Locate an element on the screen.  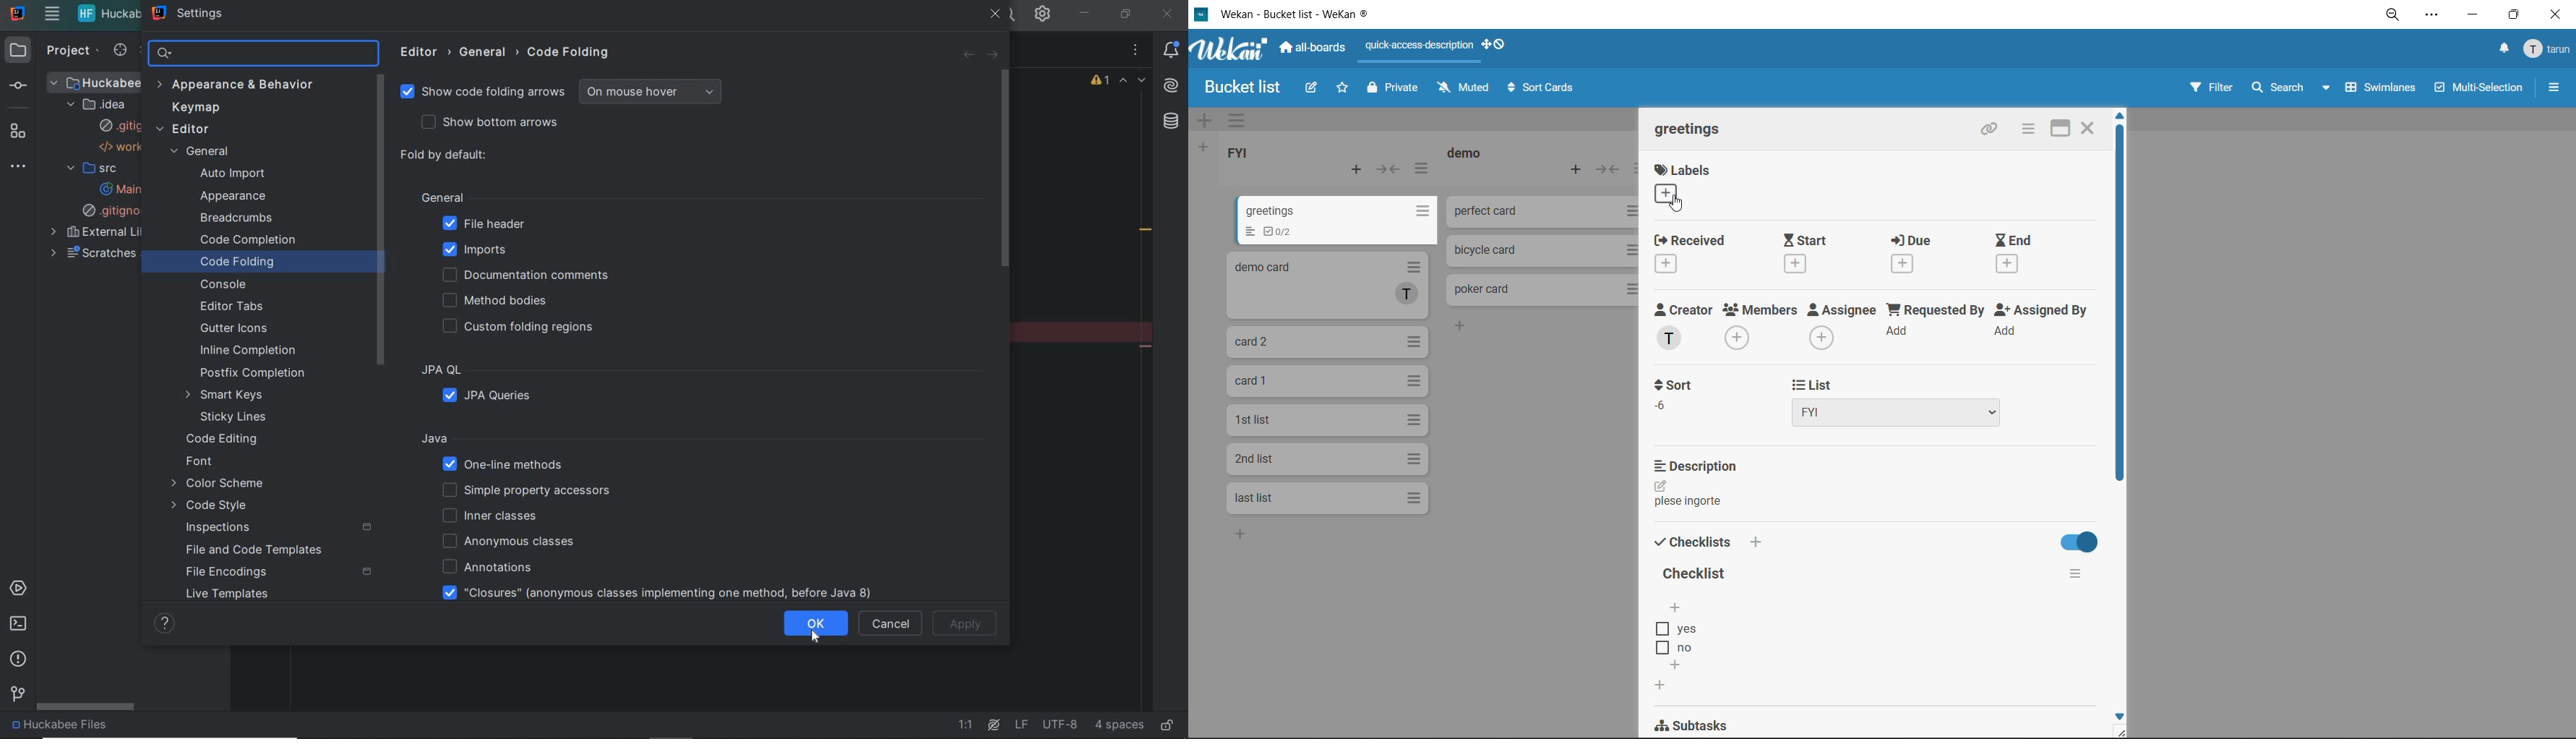
keymap is located at coordinates (196, 109).